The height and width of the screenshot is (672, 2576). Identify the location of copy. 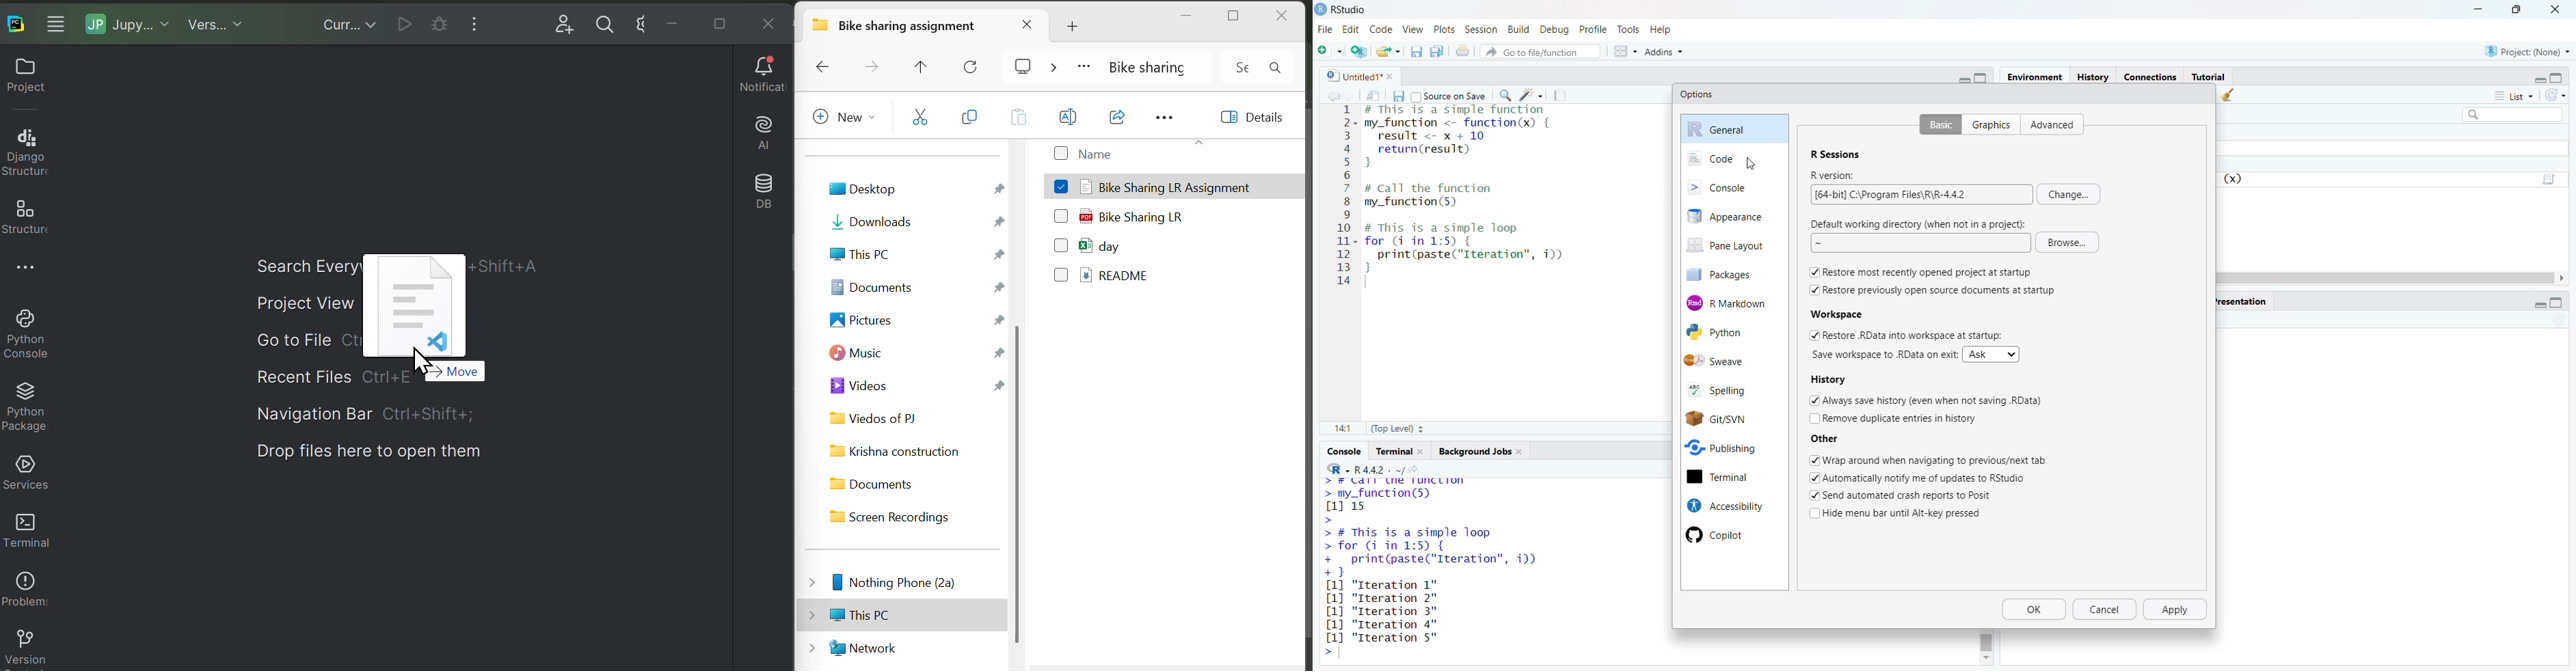
(970, 118).